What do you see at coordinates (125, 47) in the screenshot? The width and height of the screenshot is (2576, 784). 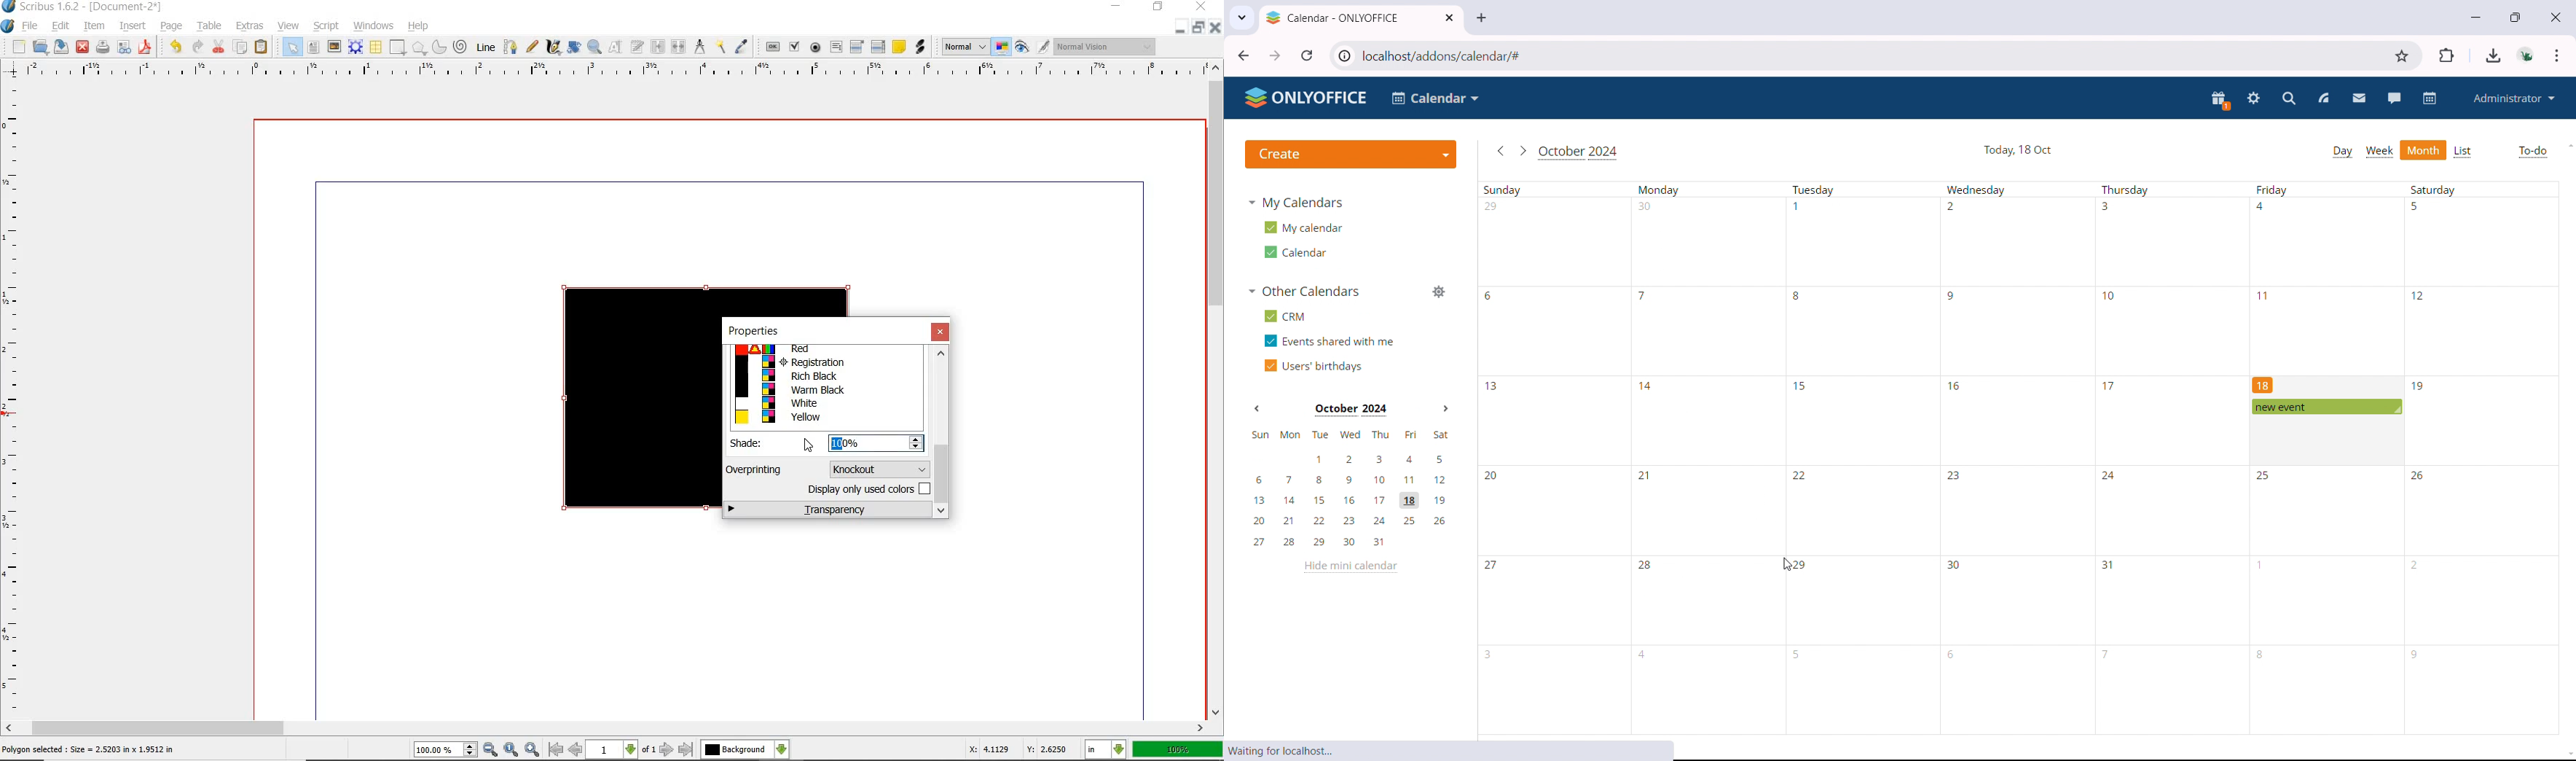 I see `preflight verifier` at bounding box center [125, 47].